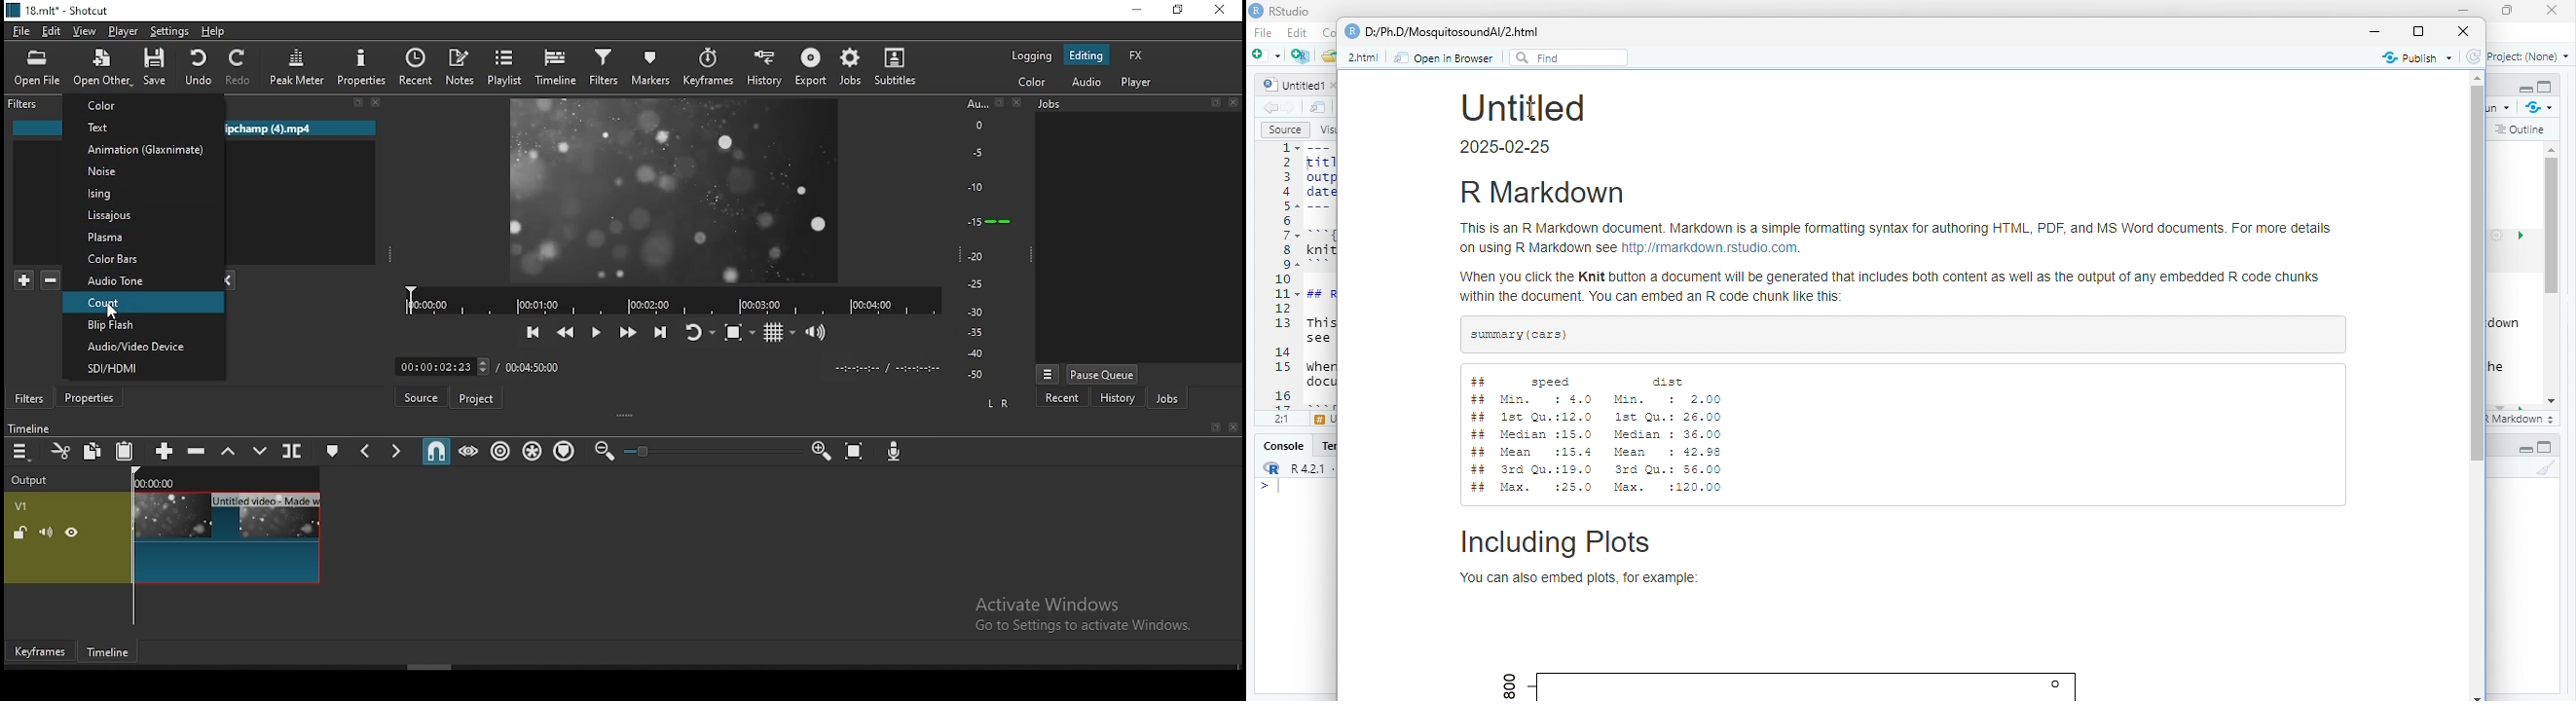  What do you see at coordinates (2521, 130) in the screenshot?
I see `Outline` at bounding box center [2521, 130].